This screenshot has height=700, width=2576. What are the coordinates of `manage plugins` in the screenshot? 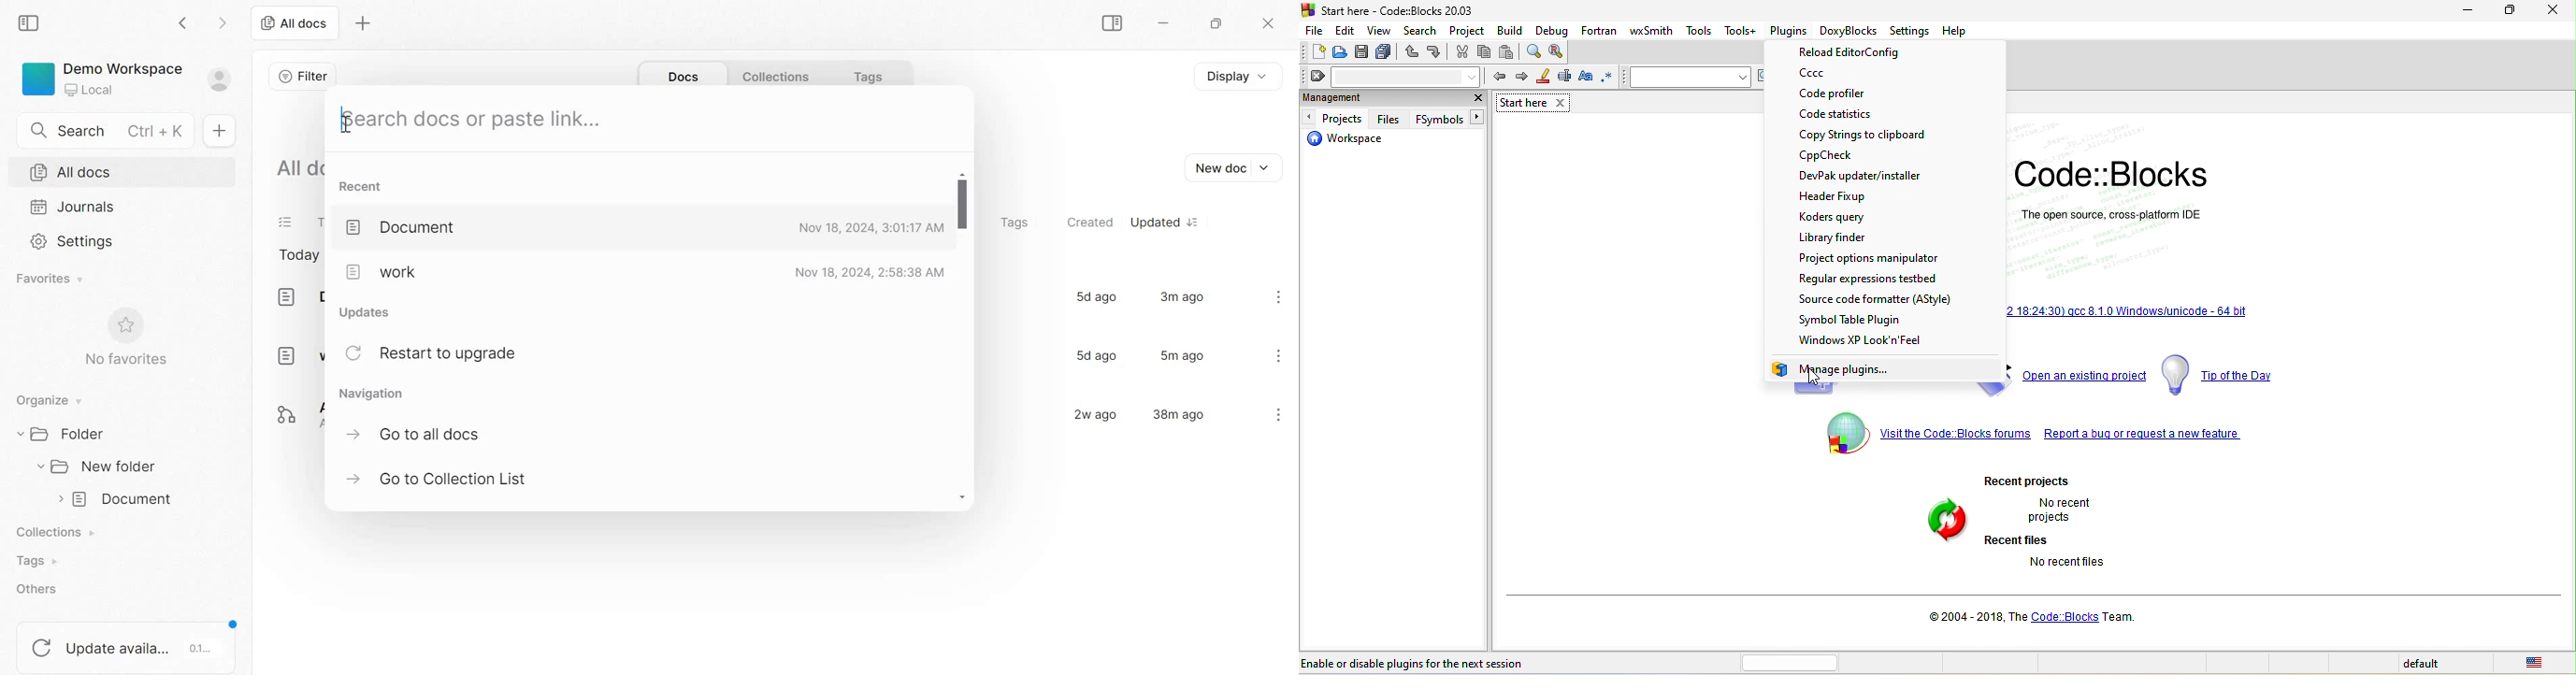 It's located at (1843, 370).